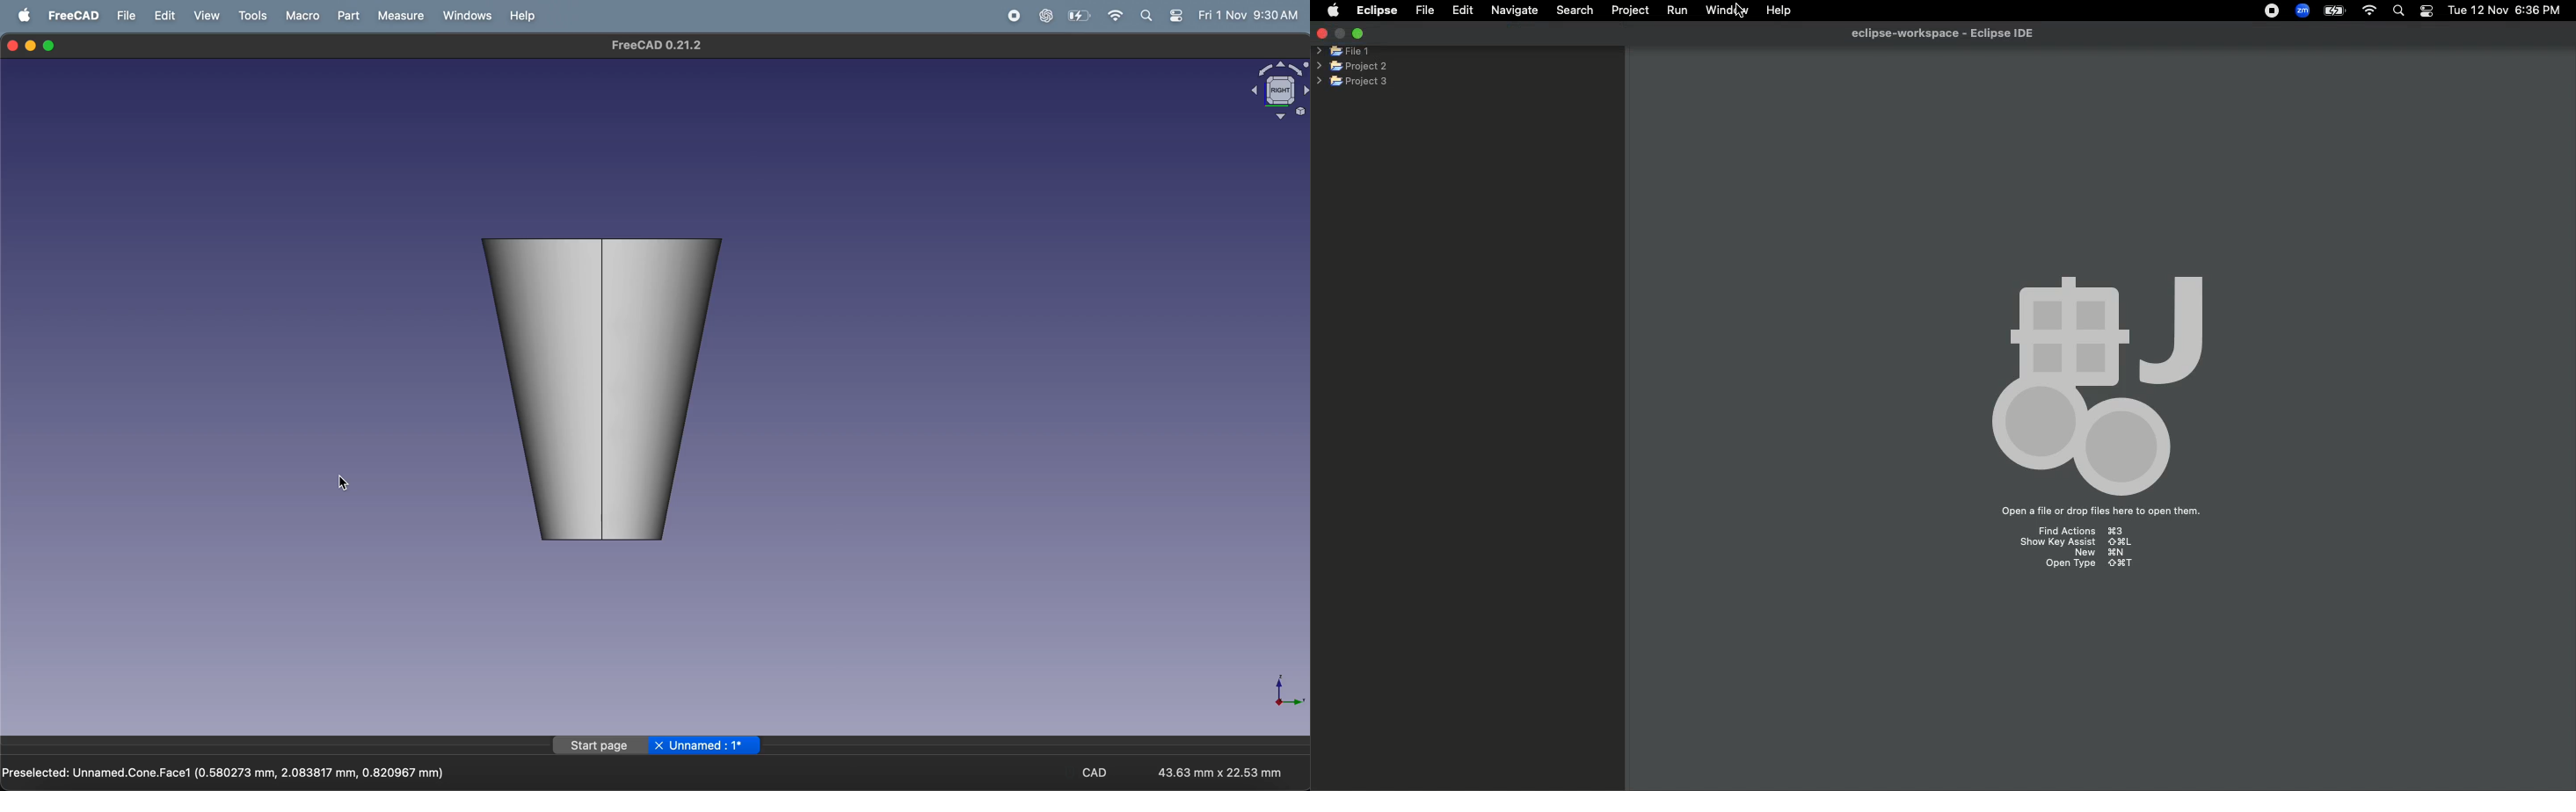  Describe the element at coordinates (1011, 16) in the screenshot. I see `record` at that location.